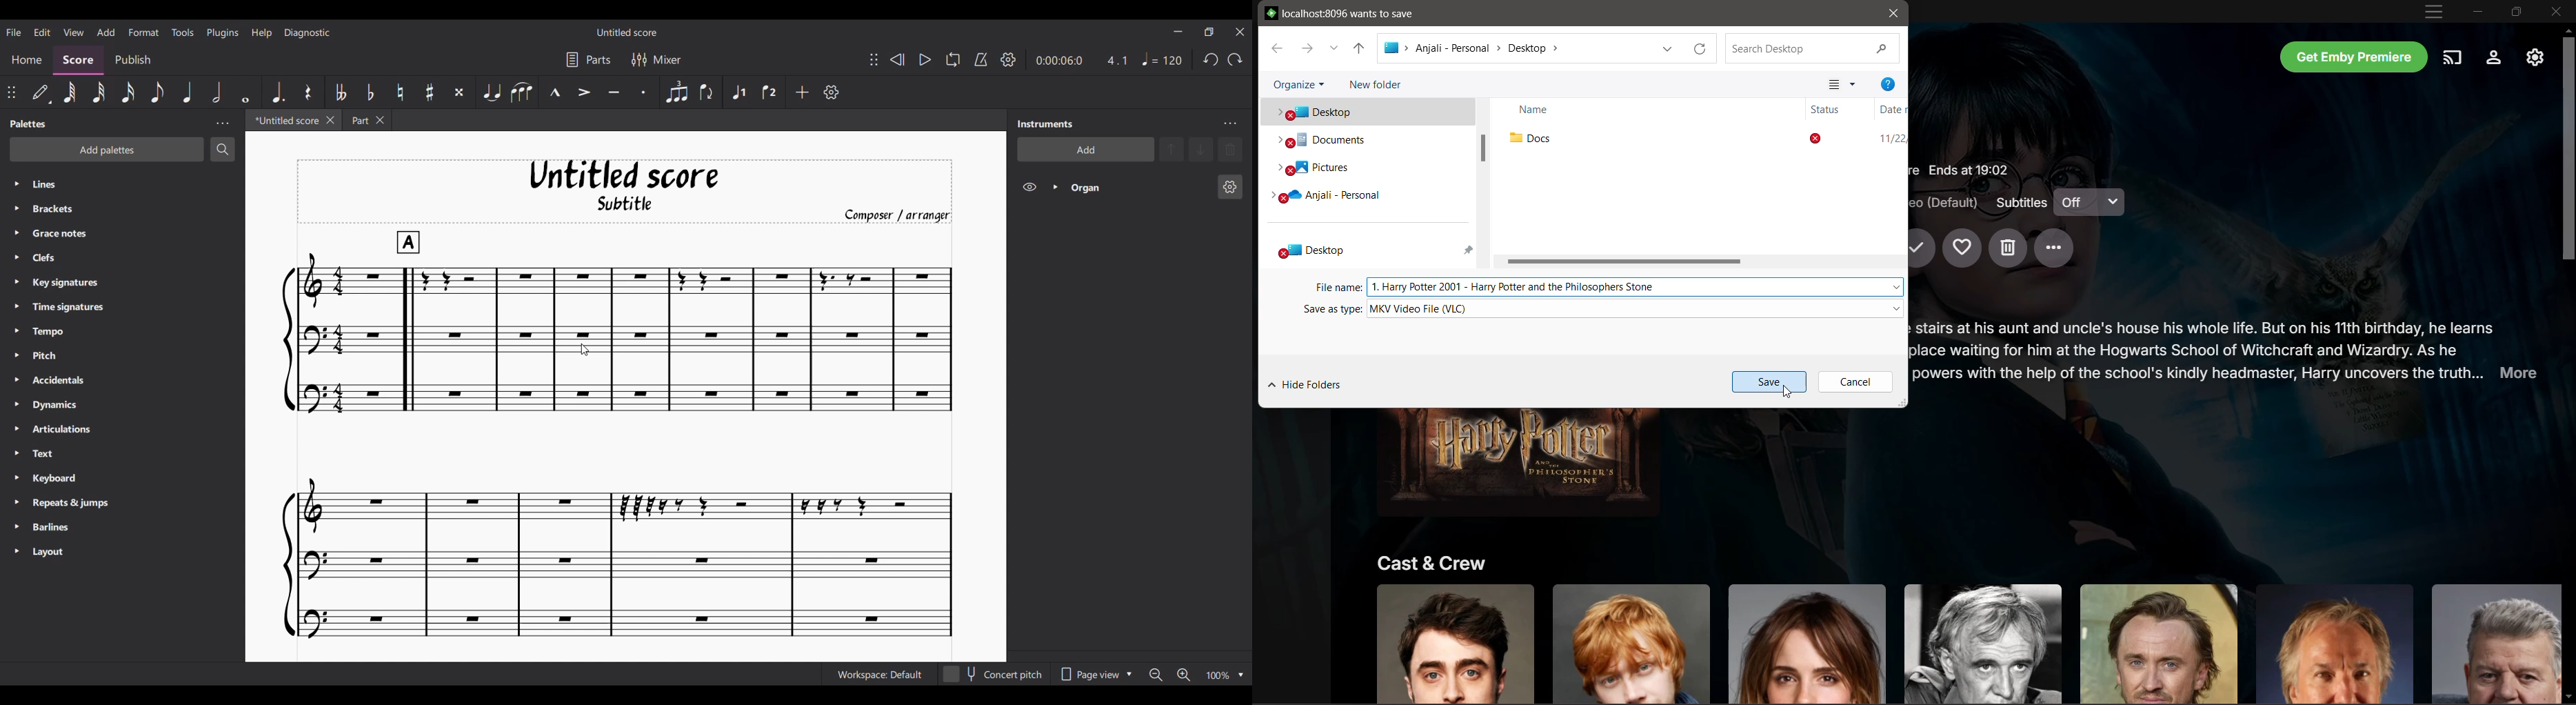  Describe the element at coordinates (707, 93) in the screenshot. I see `Flip direction` at that location.